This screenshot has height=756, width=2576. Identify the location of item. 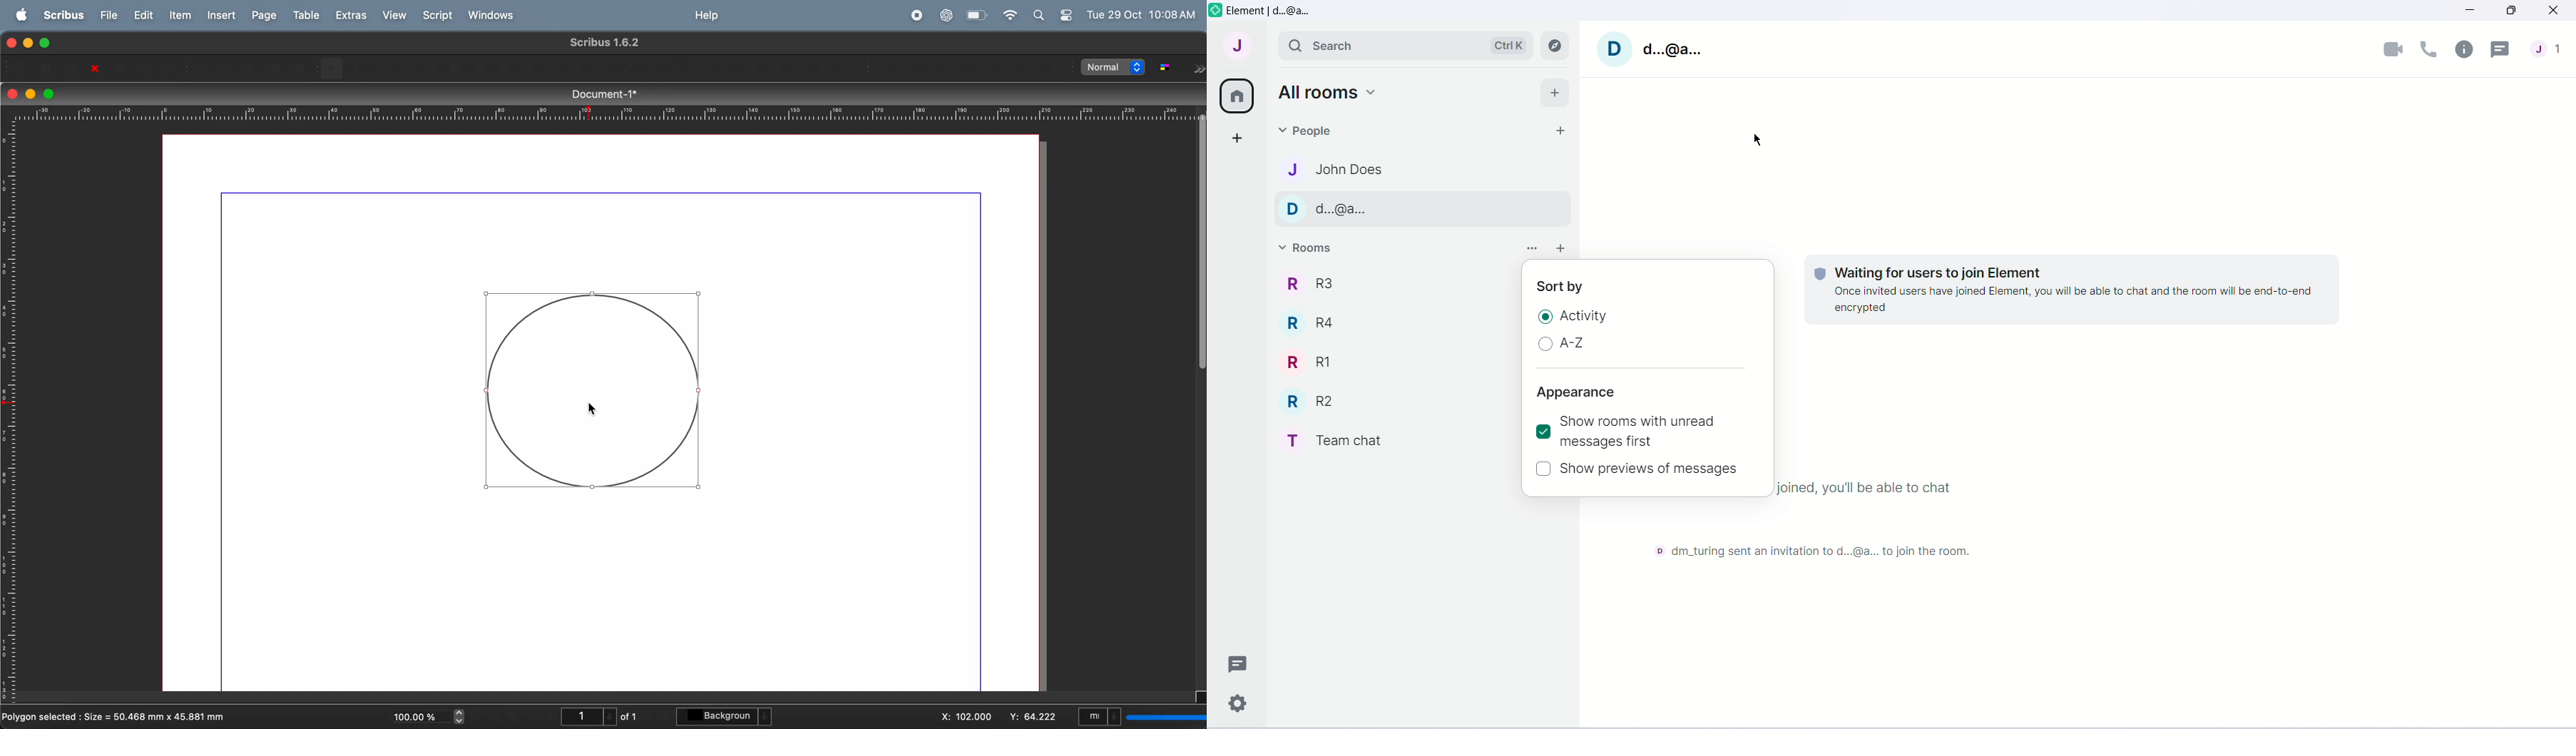
(177, 15).